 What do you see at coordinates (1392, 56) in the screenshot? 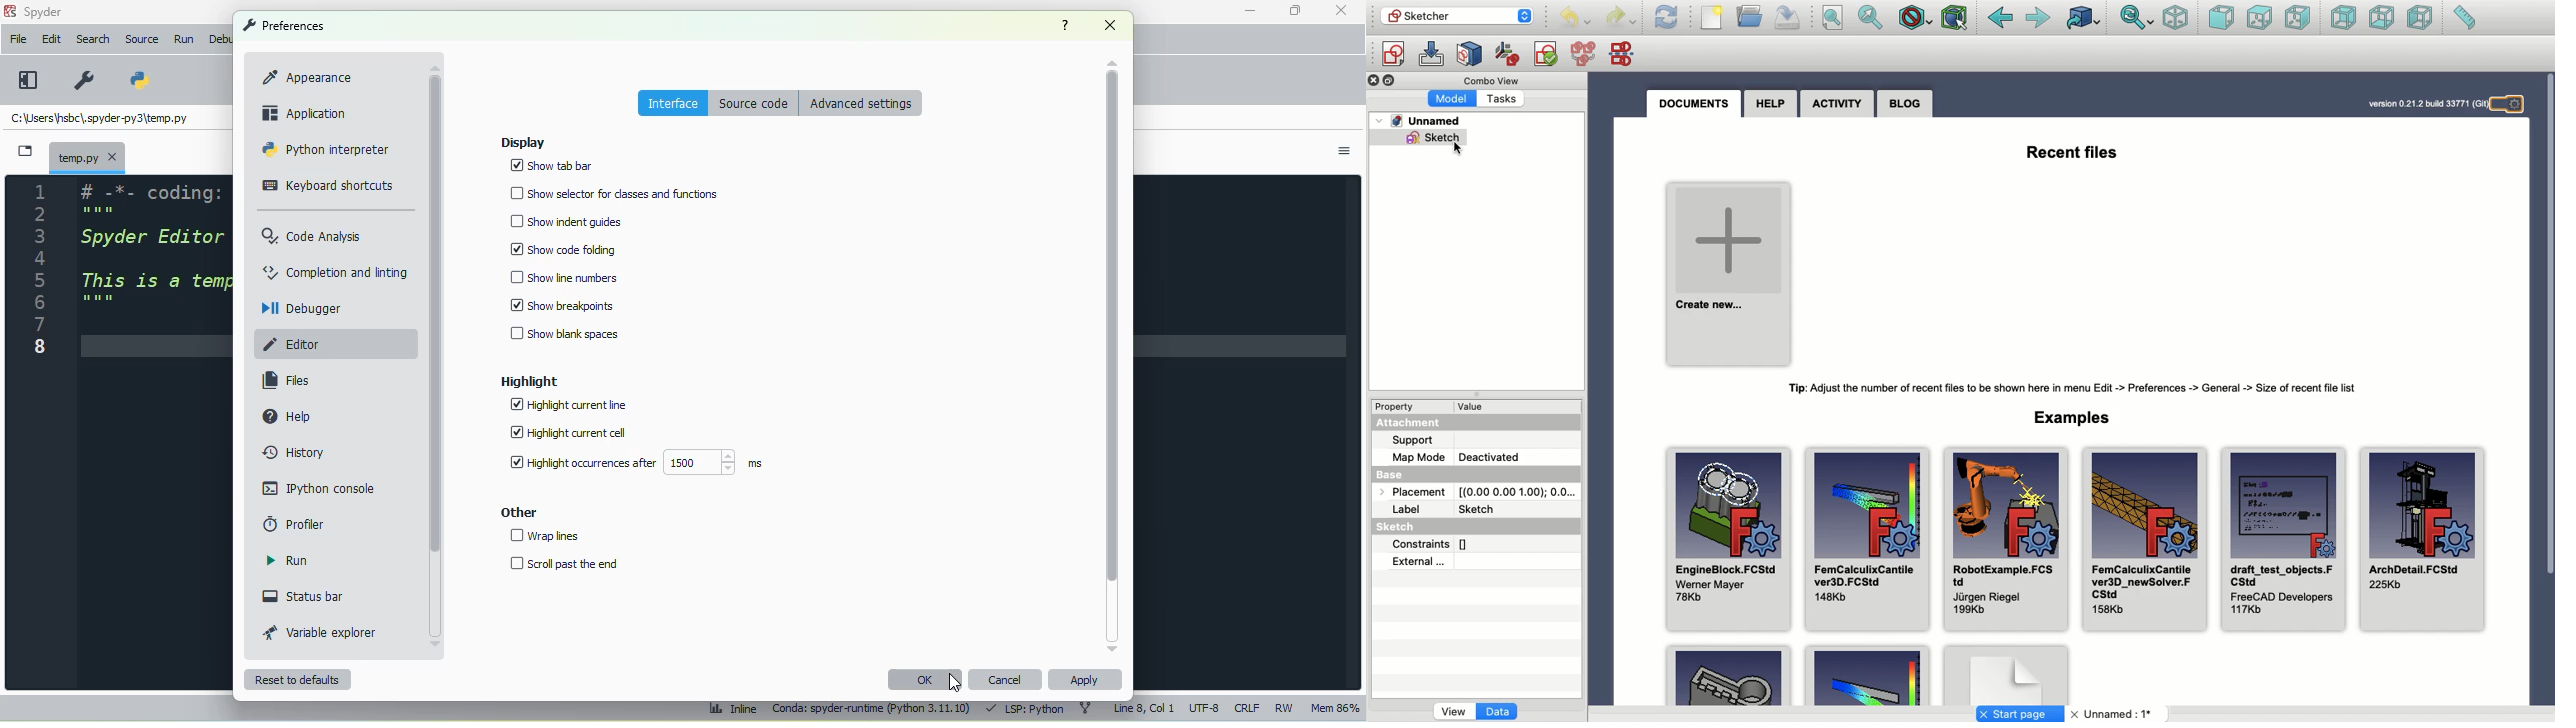
I see `Create sketch ` at bounding box center [1392, 56].